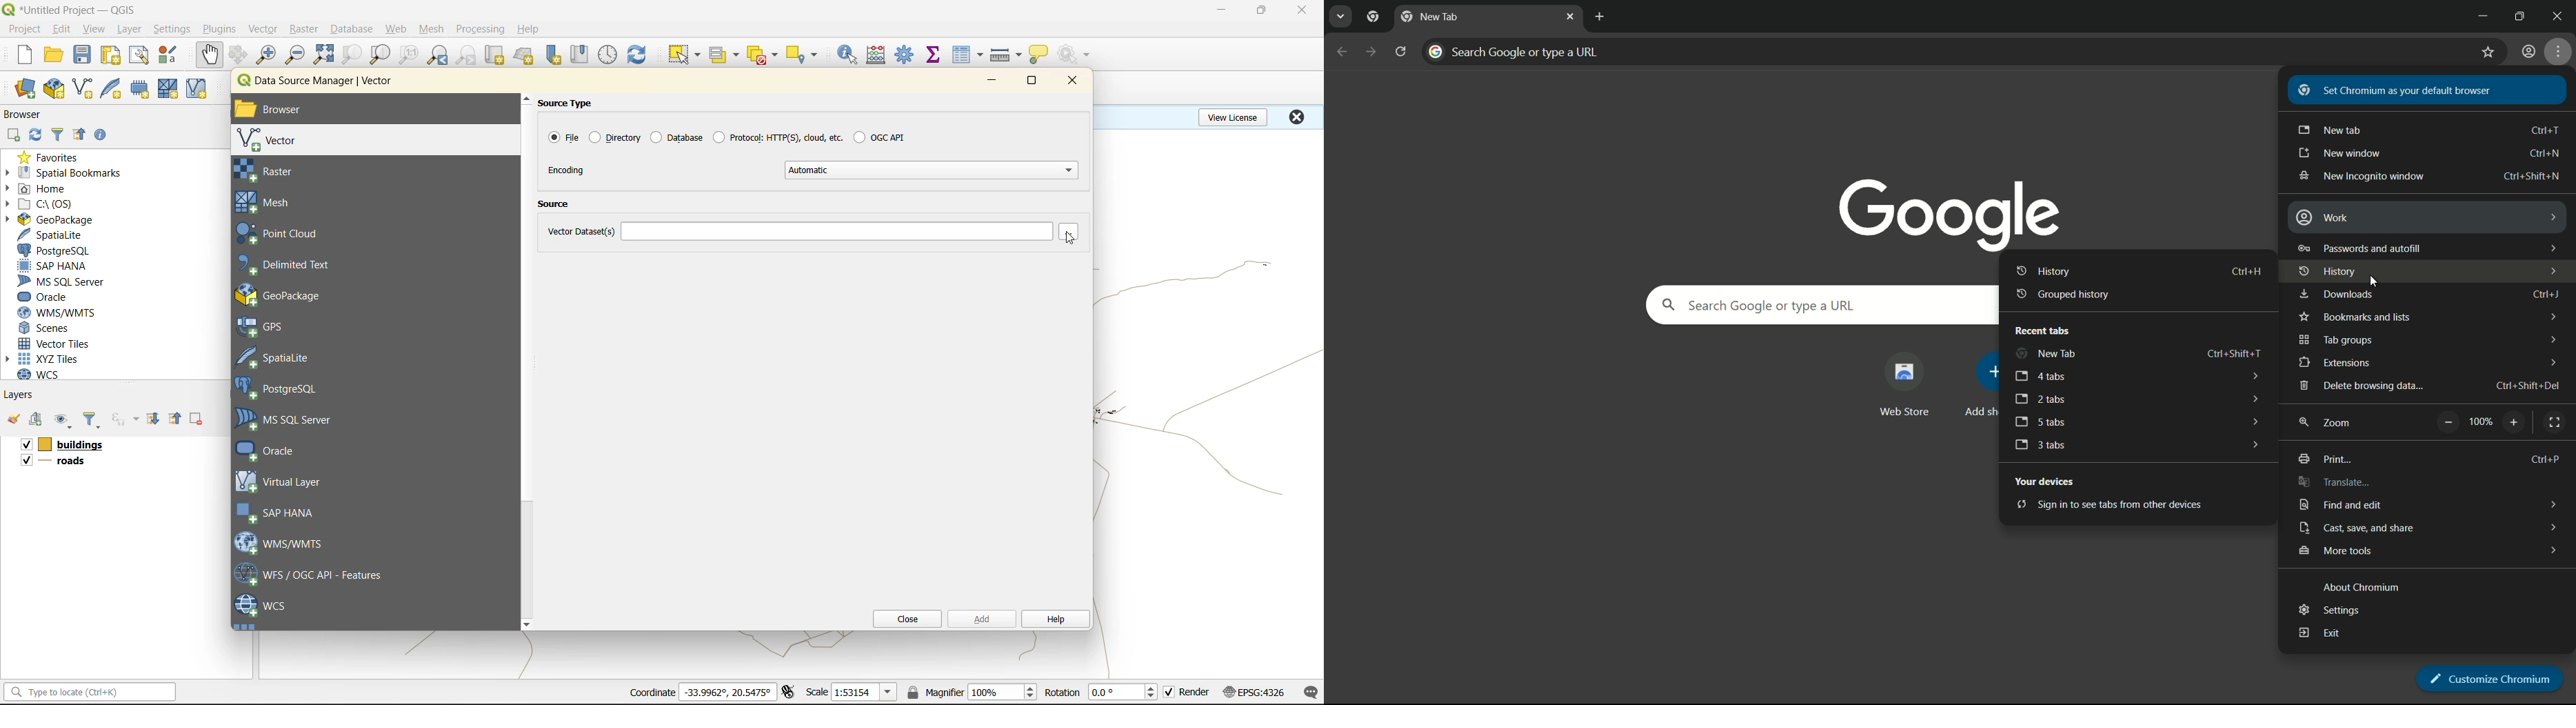 The image size is (2576, 728). What do you see at coordinates (2545, 130) in the screenshot?
I see `shortcut keys` at bounding box center [2545, 130].